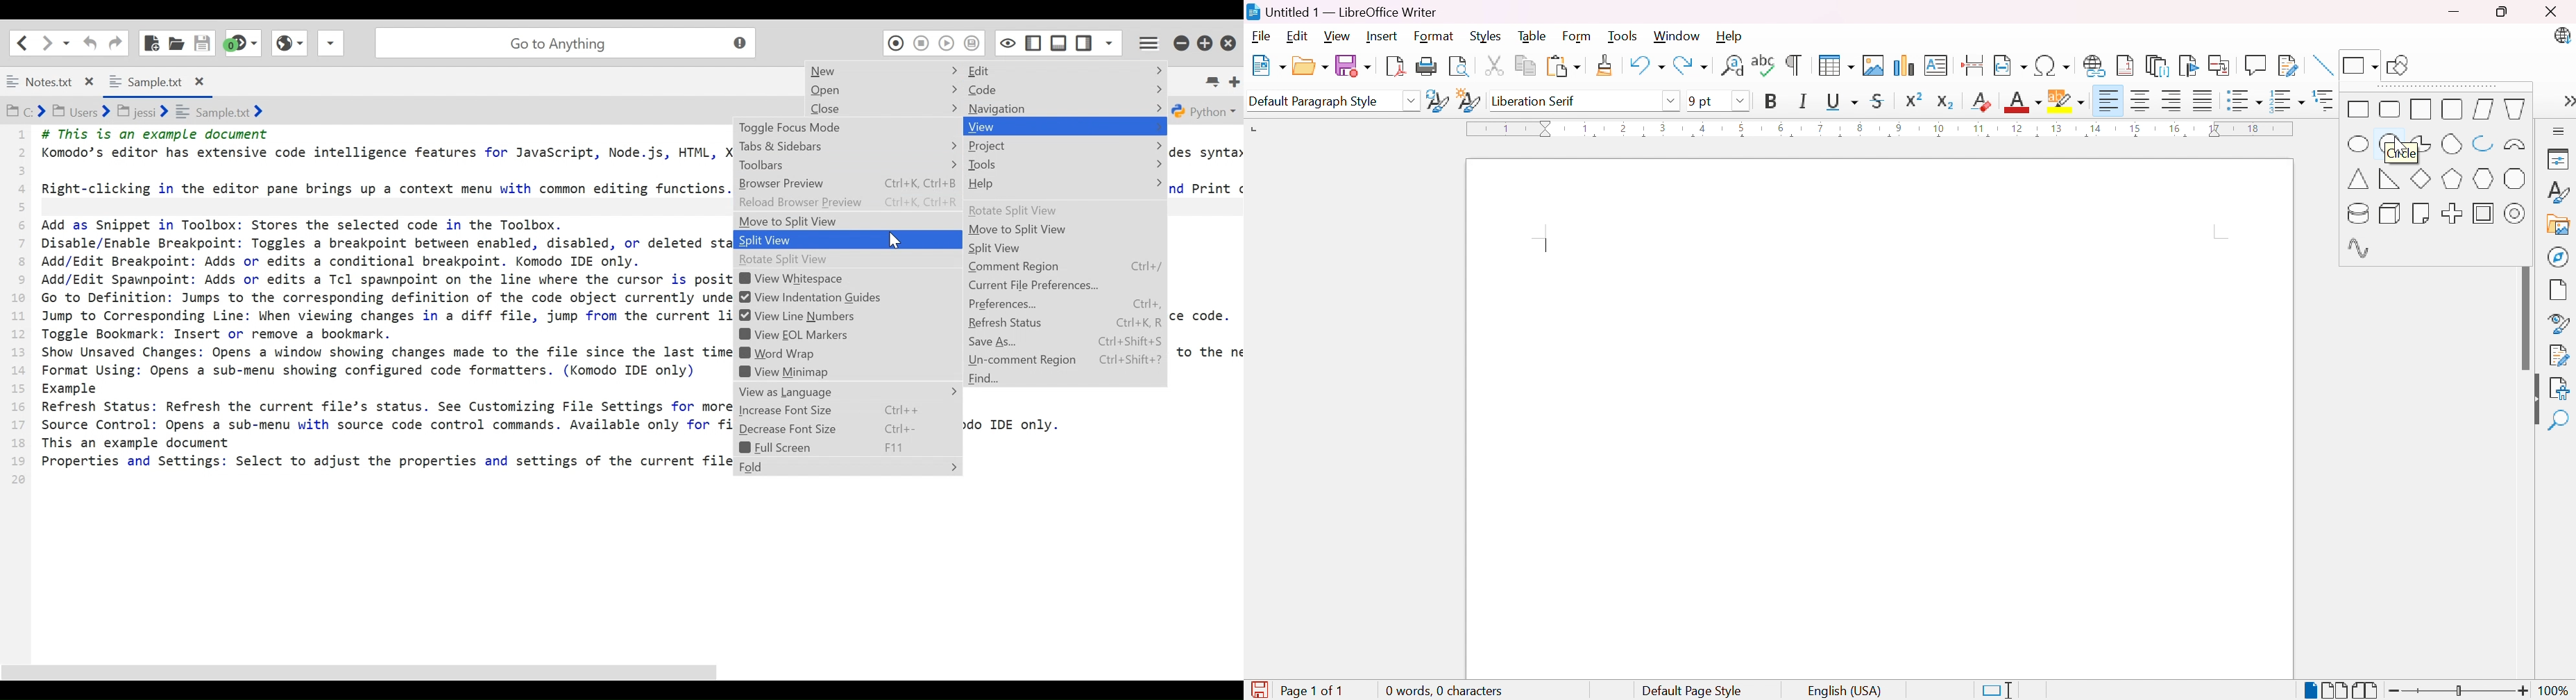  What do you see at coordinates (1564, 67) in the screenshot?
I see `Paste` at bounding box center [1564, 67].